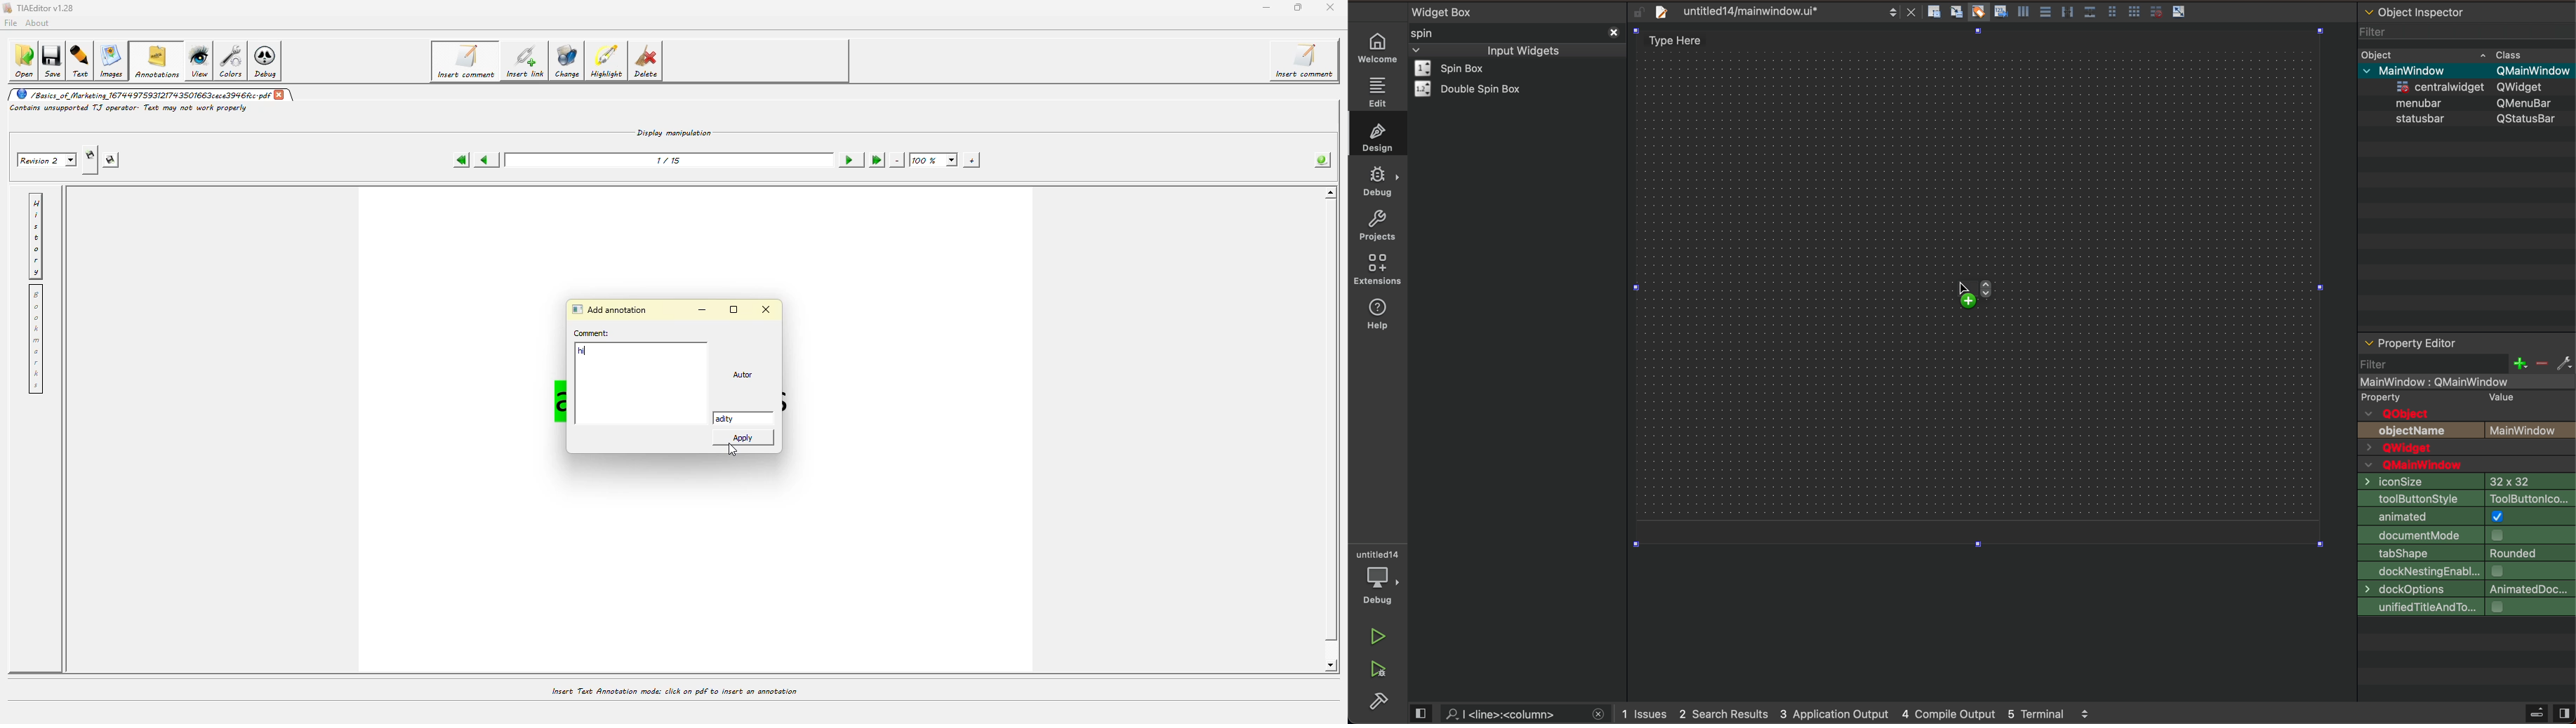 Image resolution: width=2576 pixels, height=728 pixels. Describe the element at coordinates (2467, 10) in the screenshot. I see `object inspector` at that location.